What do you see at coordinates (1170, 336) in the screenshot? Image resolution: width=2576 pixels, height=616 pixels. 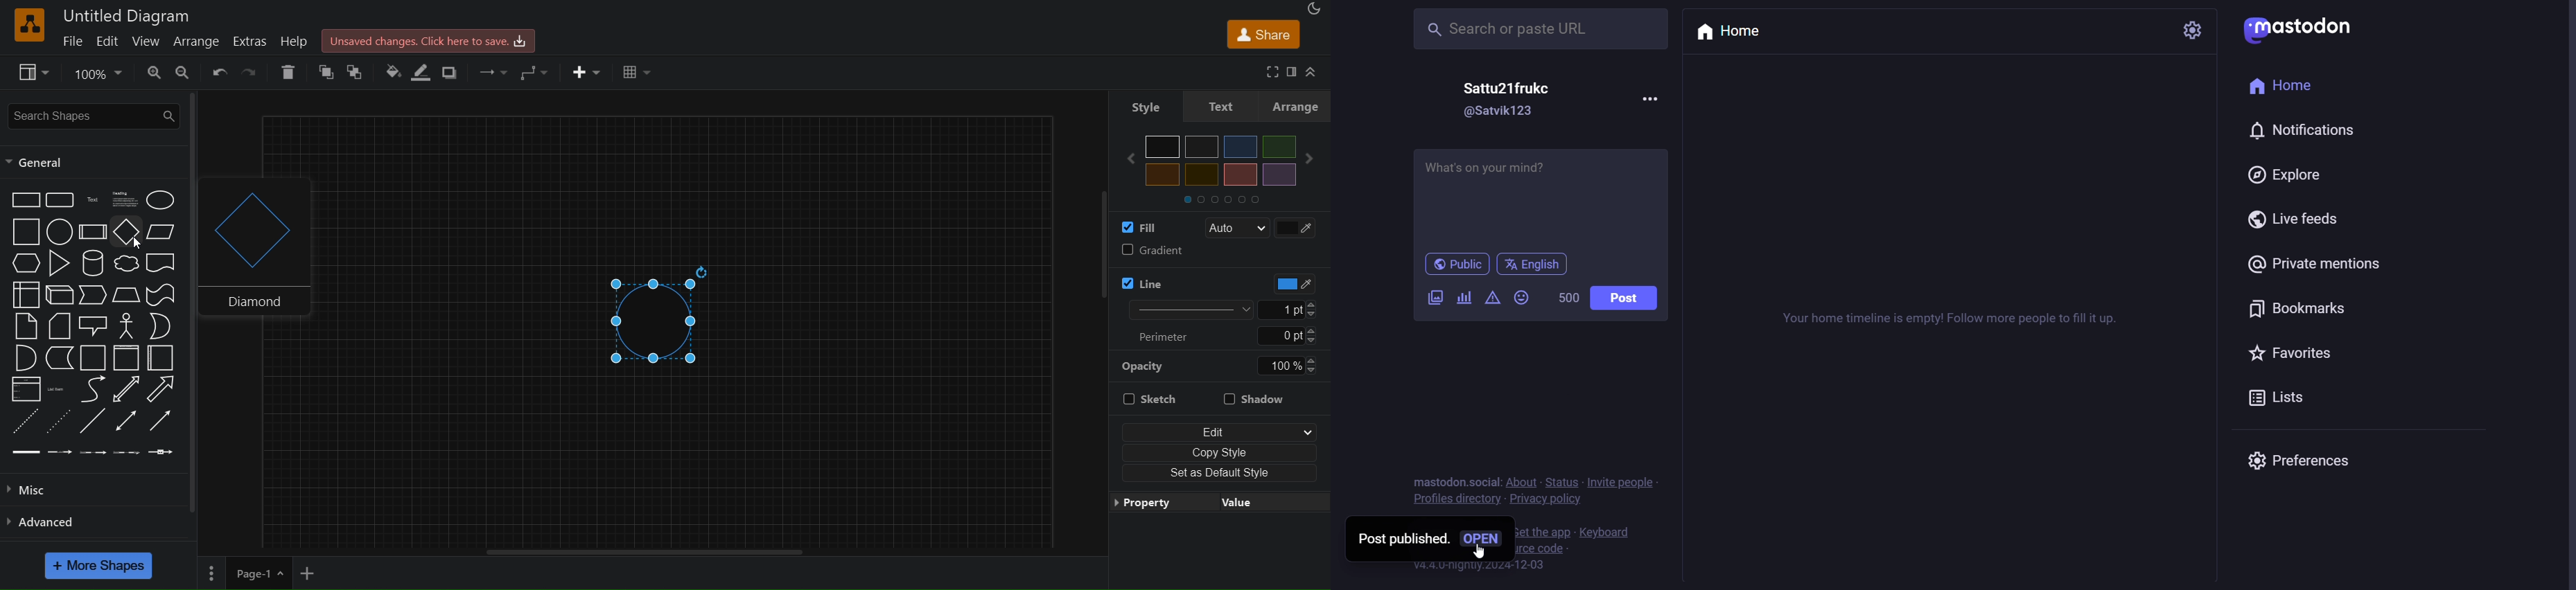 I see `perimeter` at bounding box center [1170, 336].